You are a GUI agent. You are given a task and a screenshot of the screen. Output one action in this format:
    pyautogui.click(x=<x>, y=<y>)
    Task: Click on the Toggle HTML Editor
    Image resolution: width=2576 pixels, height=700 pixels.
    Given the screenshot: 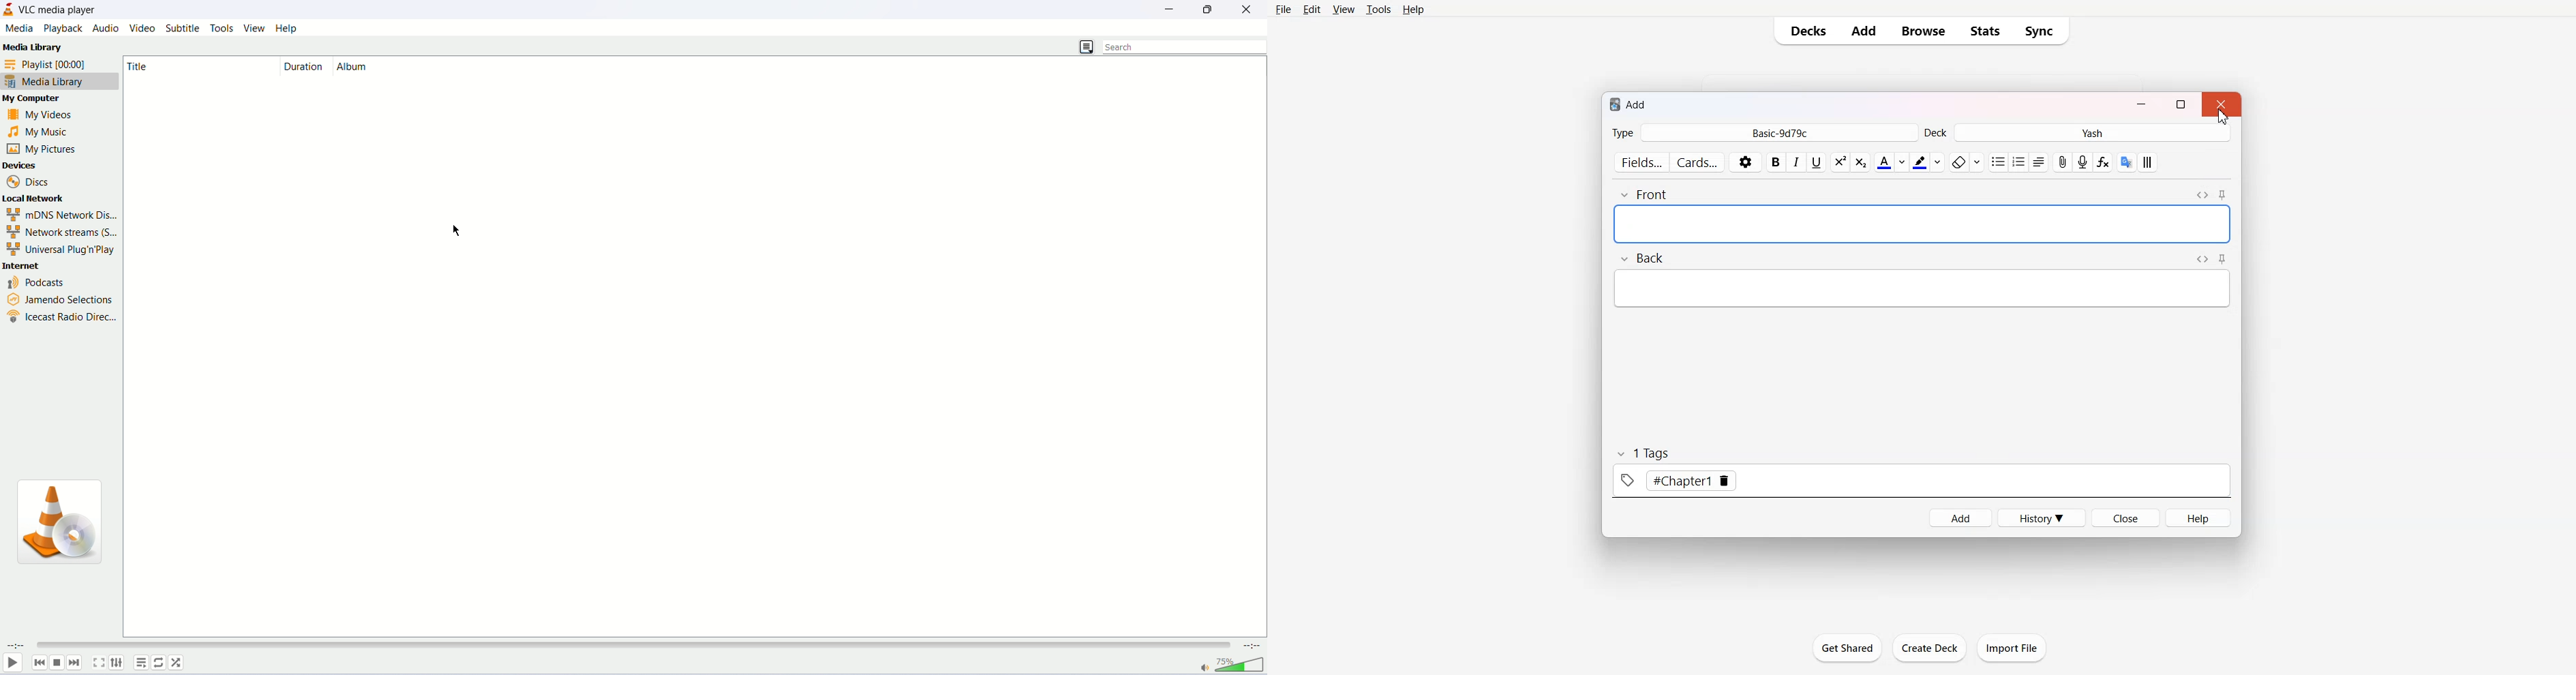 What is the action you would take?
    pyautogui.click(x=2202, y=259)
    